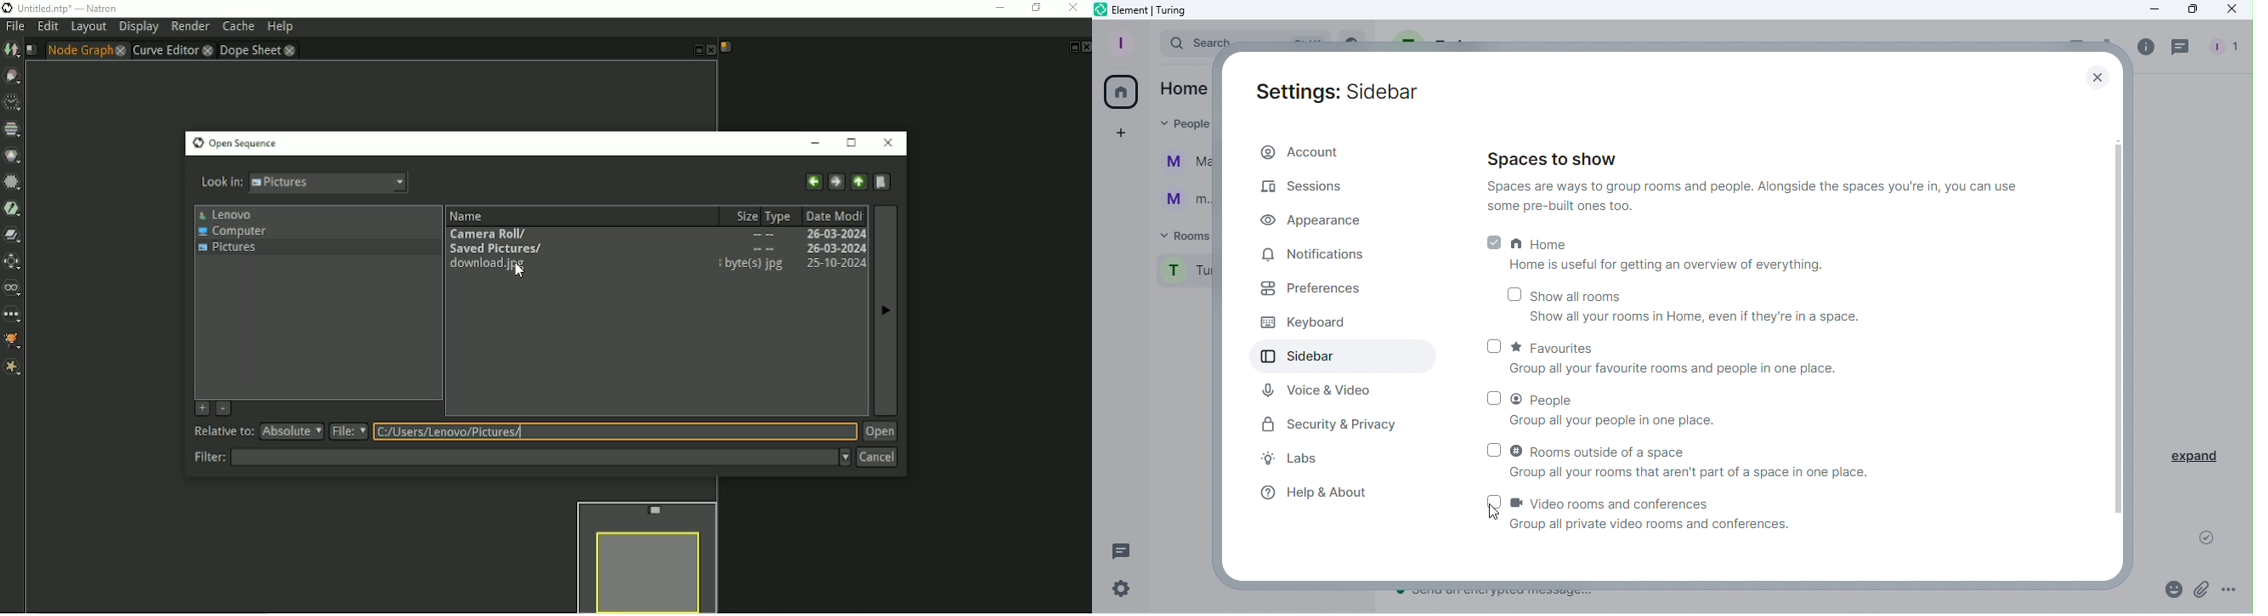 This screenshot has width=2268, height=616. I want to click on Channel, so click(12, 129).